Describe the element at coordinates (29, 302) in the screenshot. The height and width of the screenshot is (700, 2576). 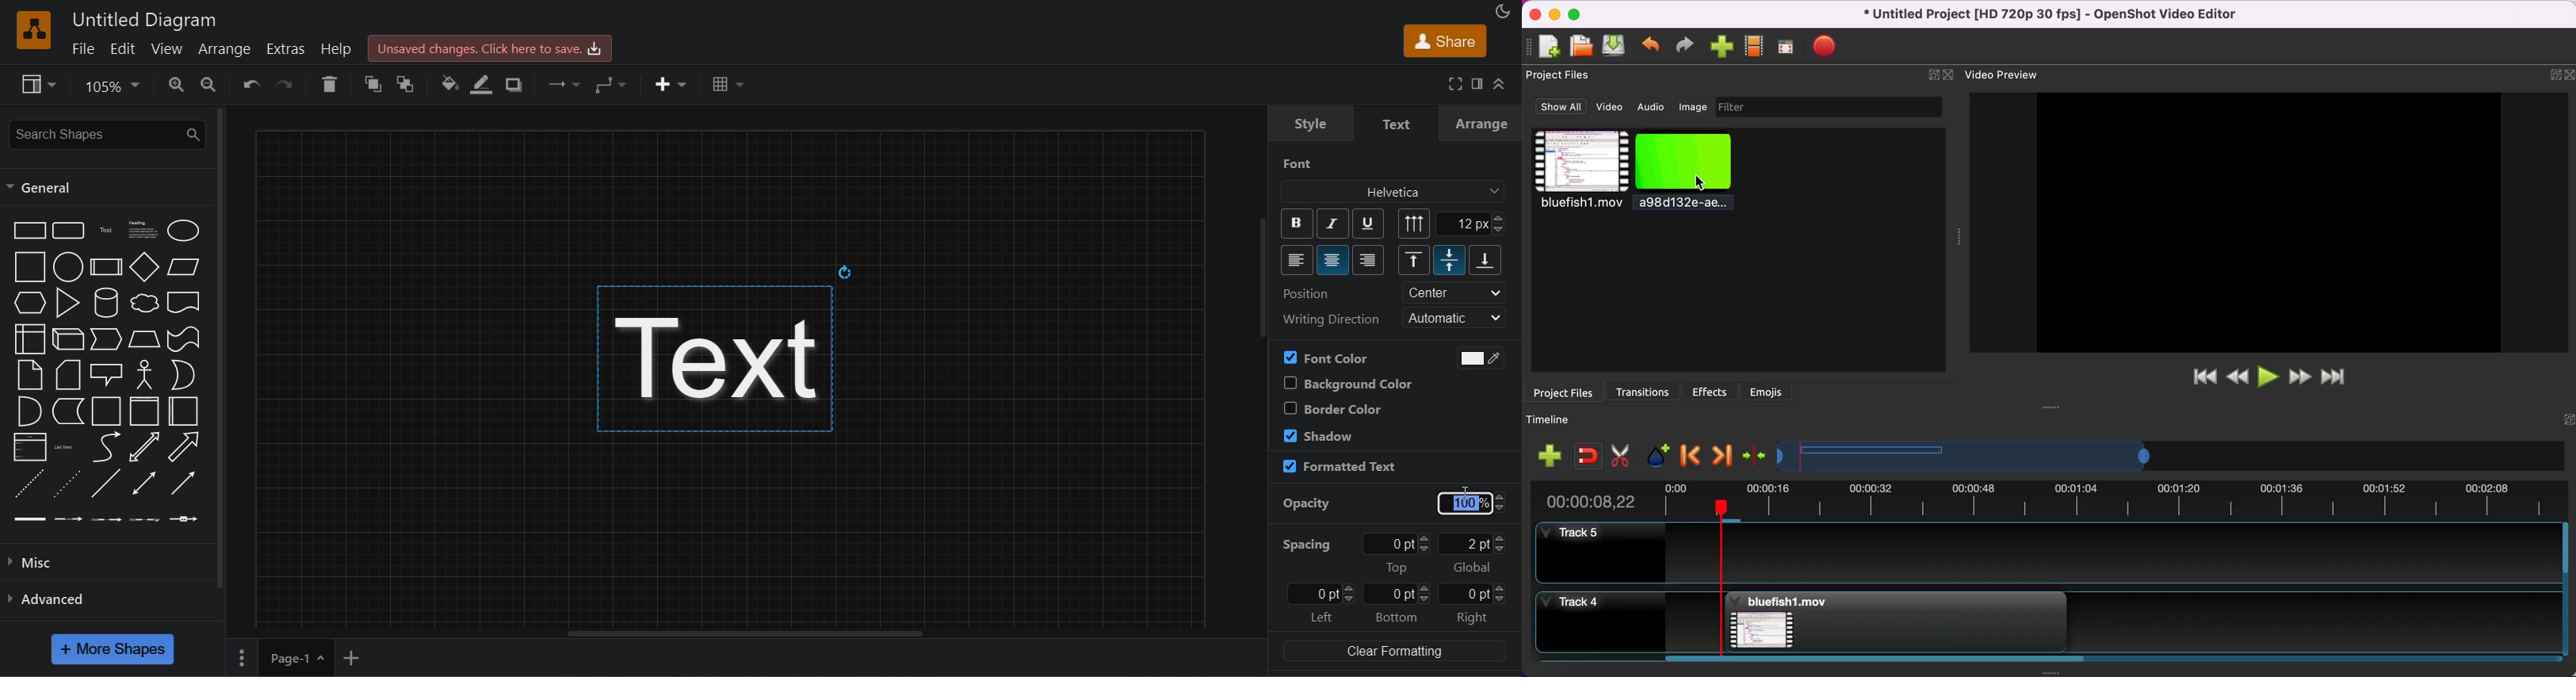
I see `hexagon` at that location.